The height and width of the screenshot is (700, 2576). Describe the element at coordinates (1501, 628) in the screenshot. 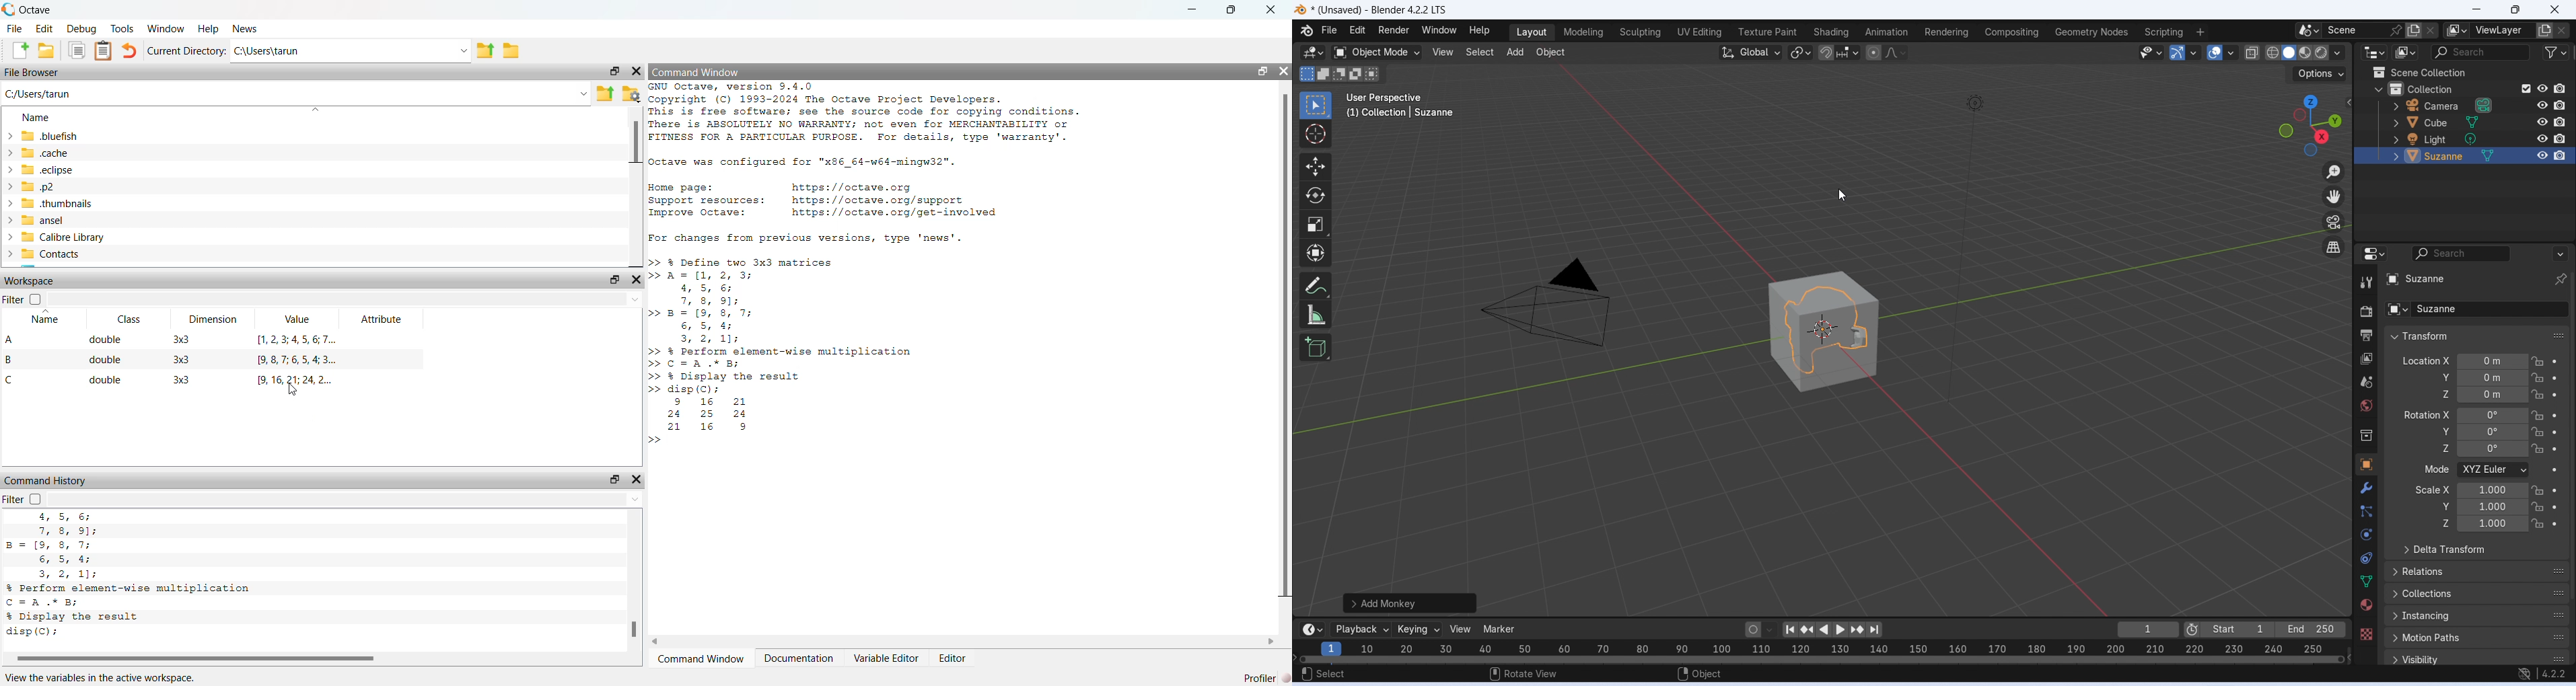

I see `marker` at that location.